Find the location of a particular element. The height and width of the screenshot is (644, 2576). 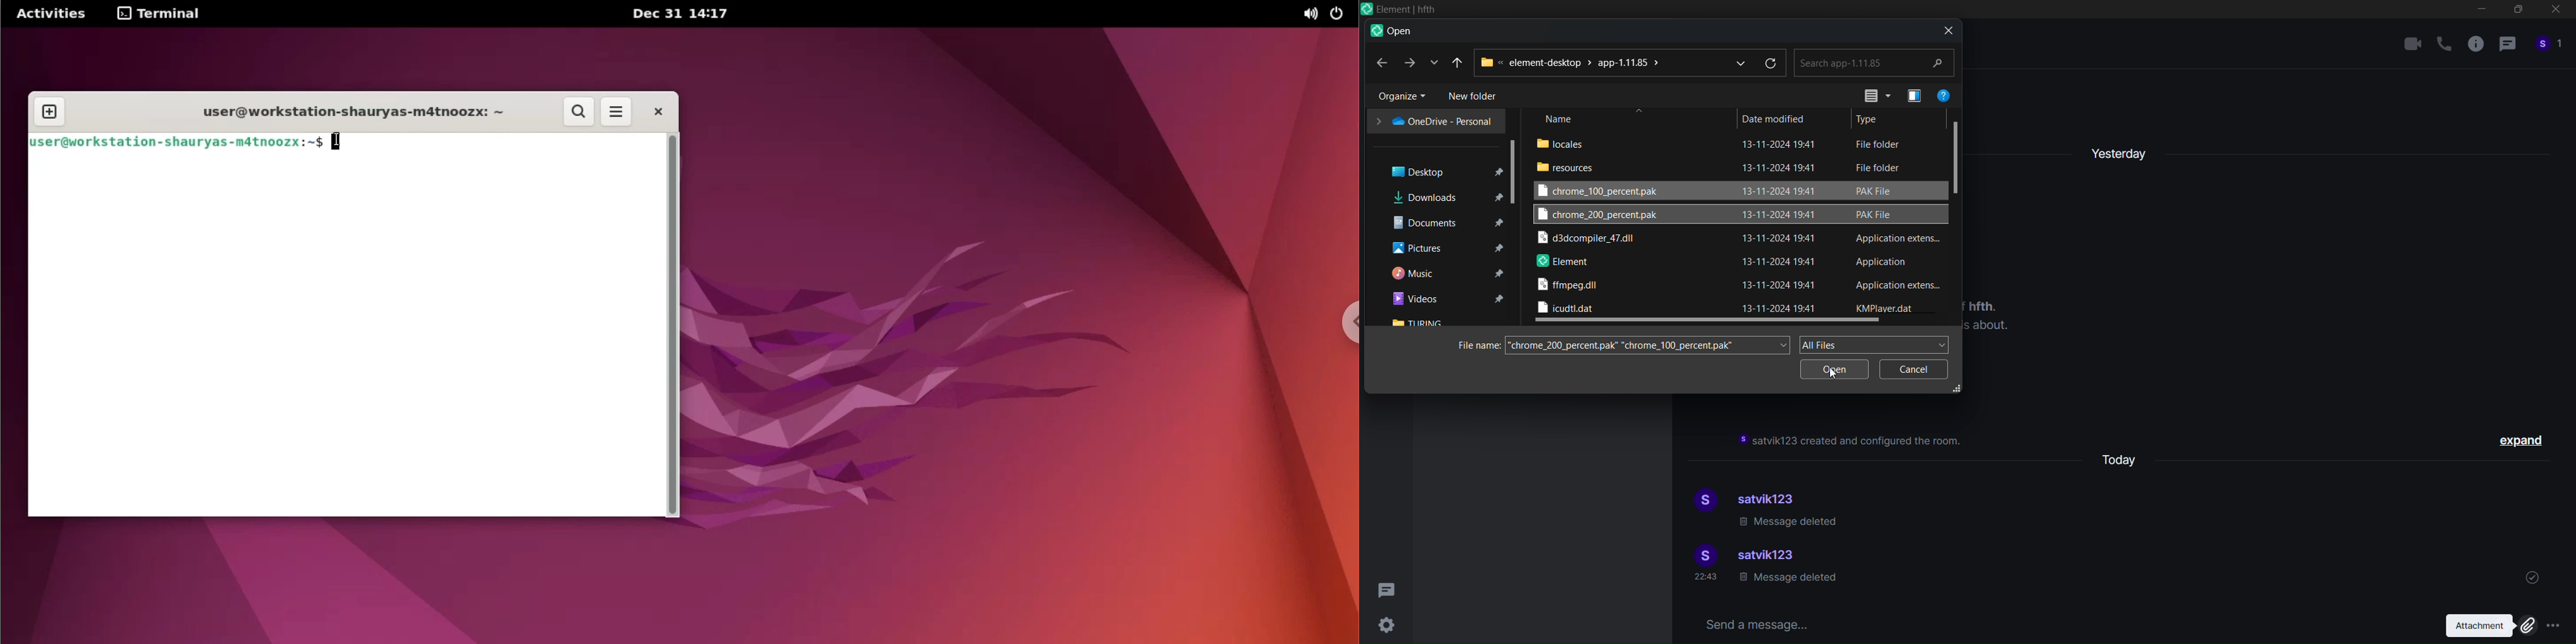

date modified is located at coordinates (1774, 117).